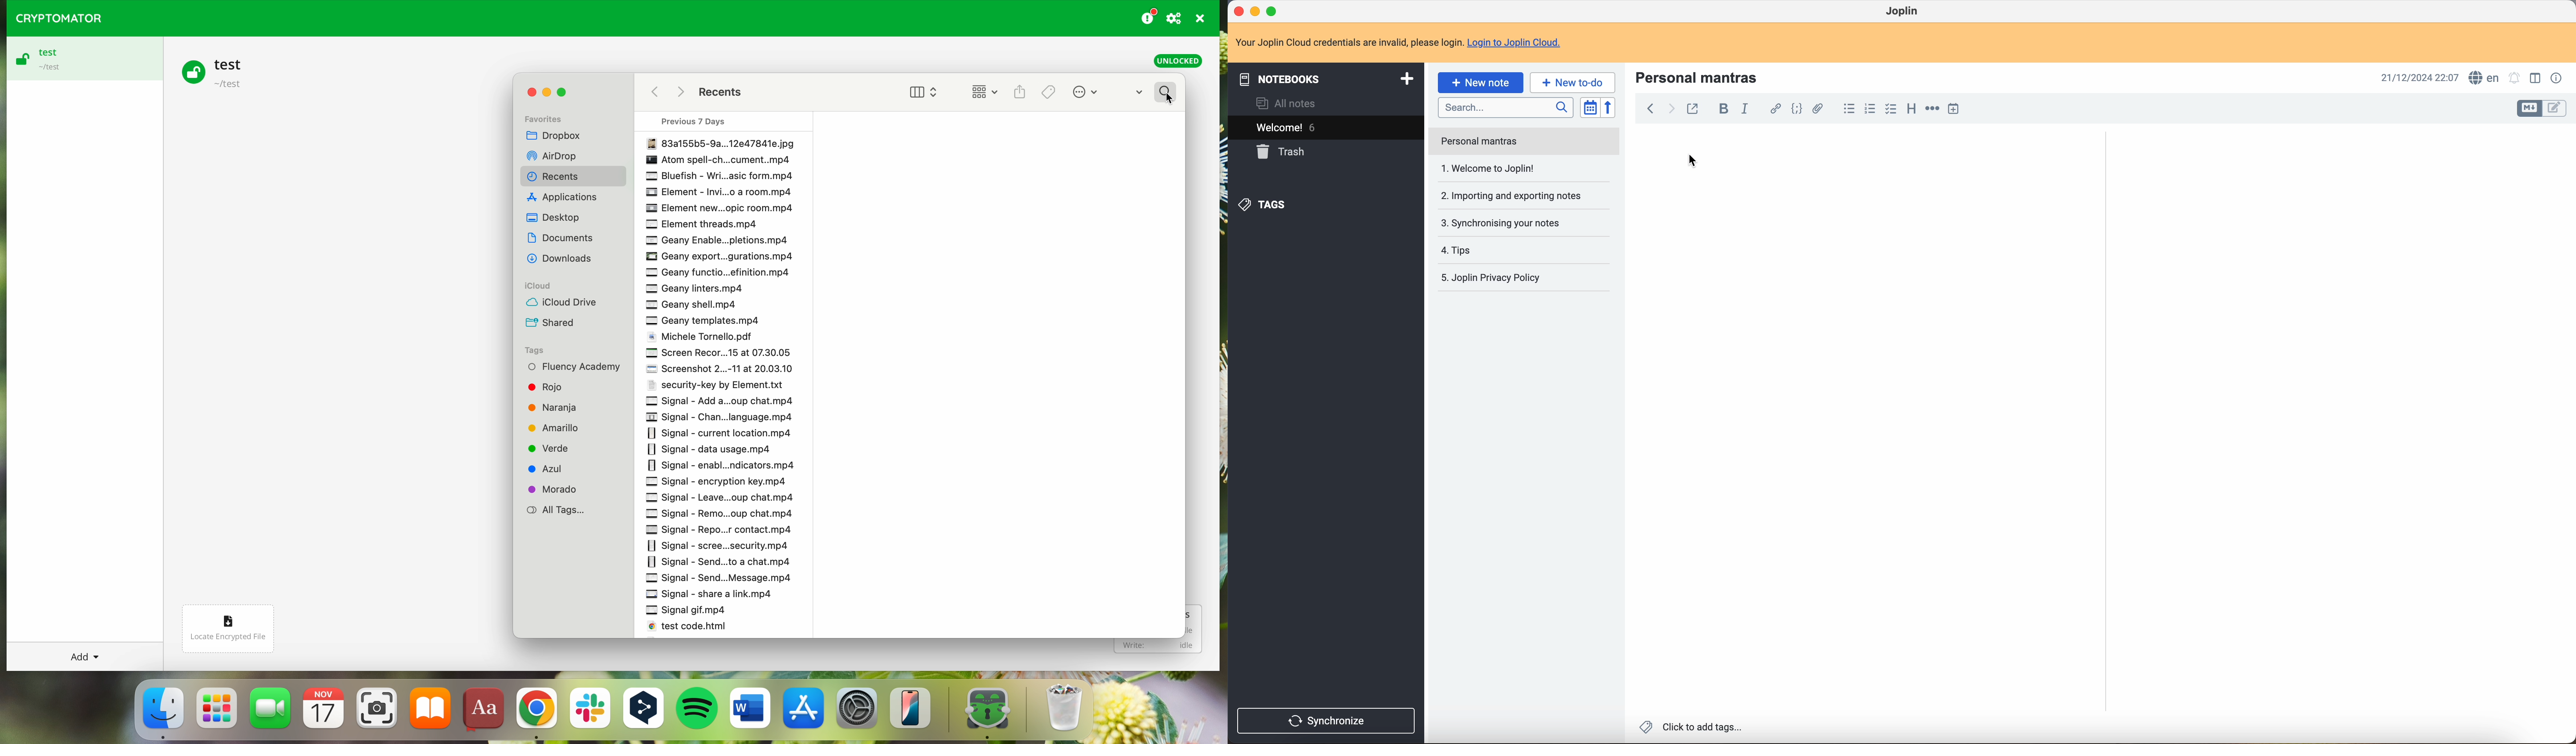  Describe the element at coordinates (1265, 206) in the screenshot. I see `tags` at that location.